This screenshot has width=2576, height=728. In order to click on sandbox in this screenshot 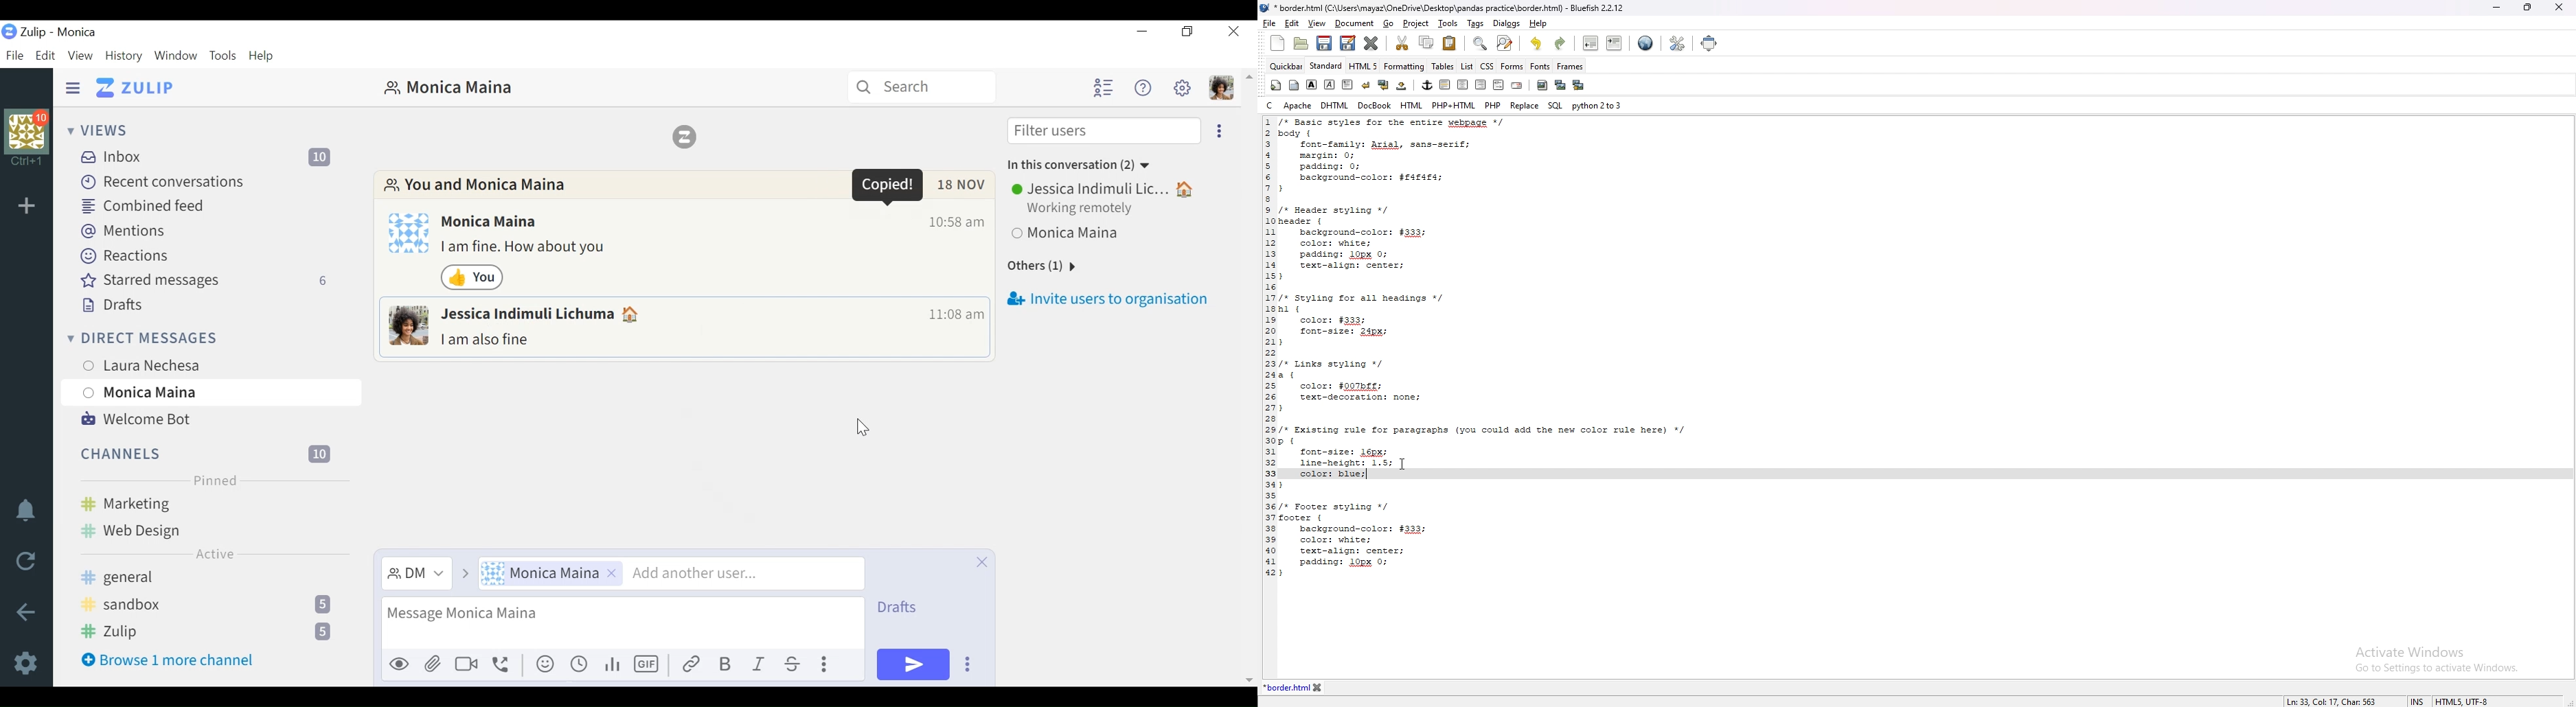, I will do `click(210, 604)`.